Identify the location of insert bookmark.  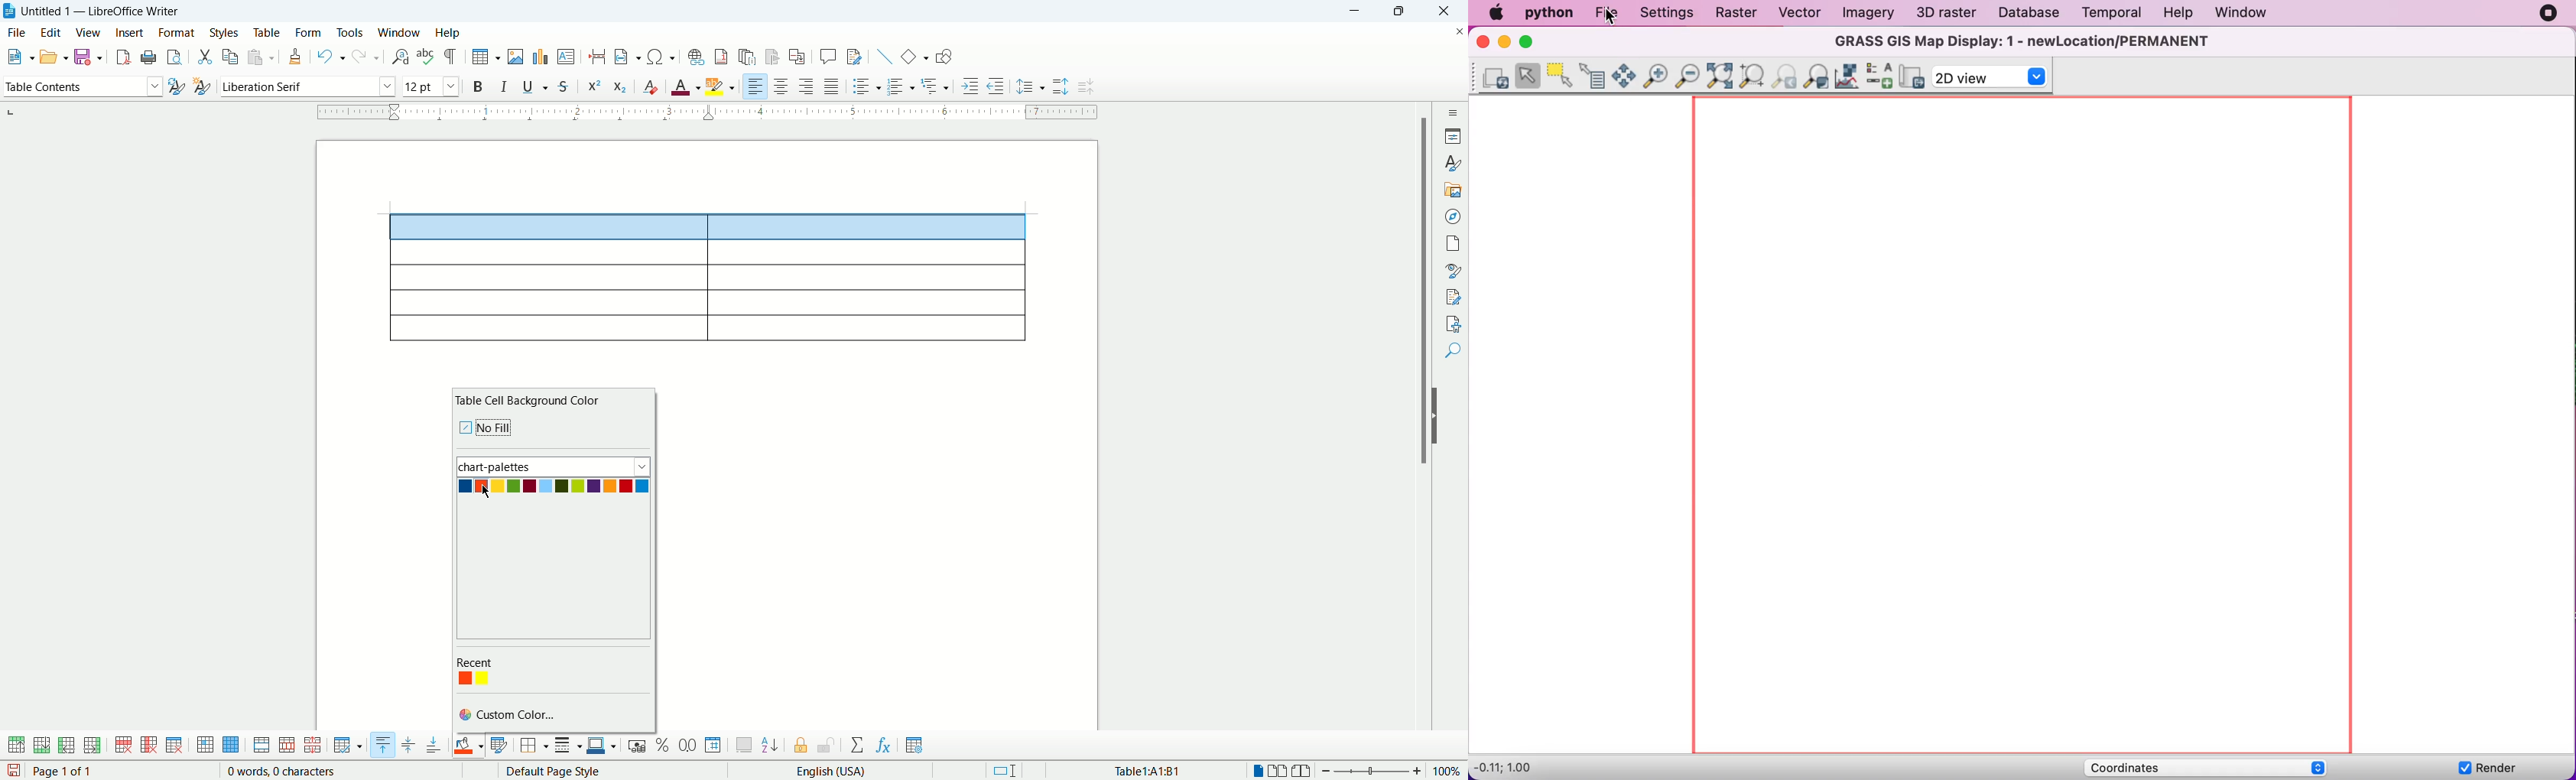
(773, 57).